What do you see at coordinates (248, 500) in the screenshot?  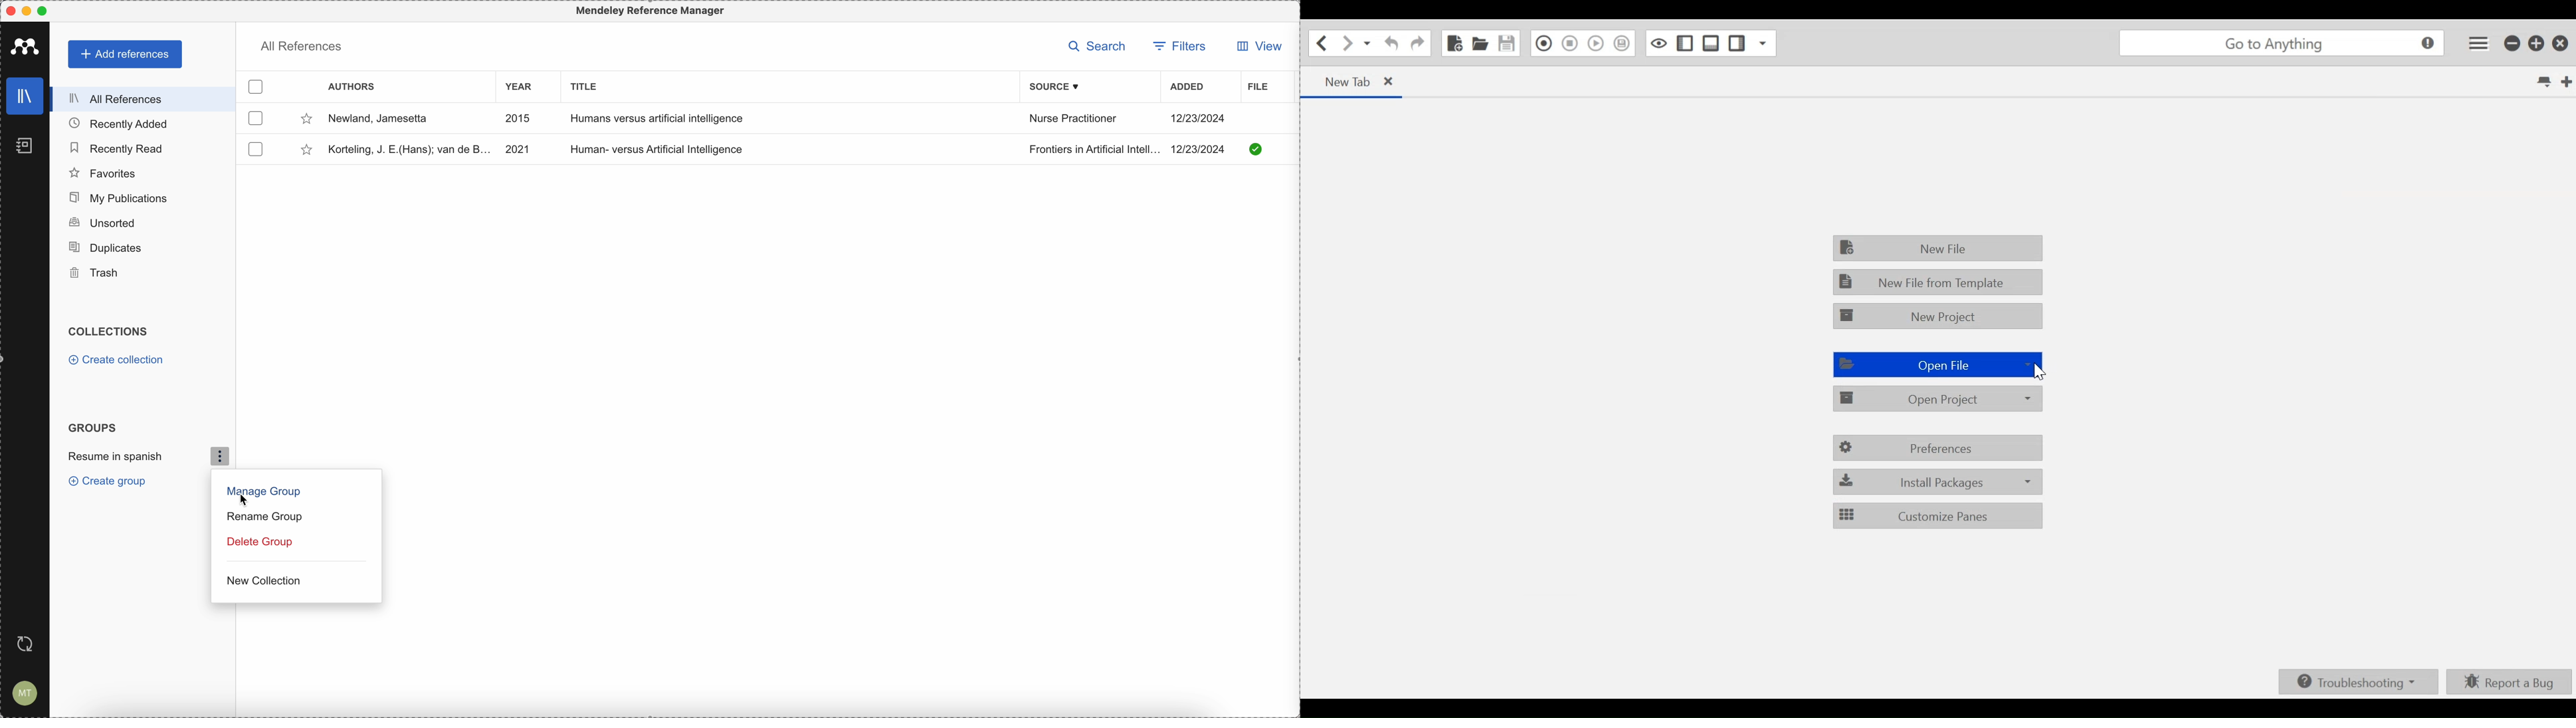 I see `cursor` at bounding box center [248, 500].